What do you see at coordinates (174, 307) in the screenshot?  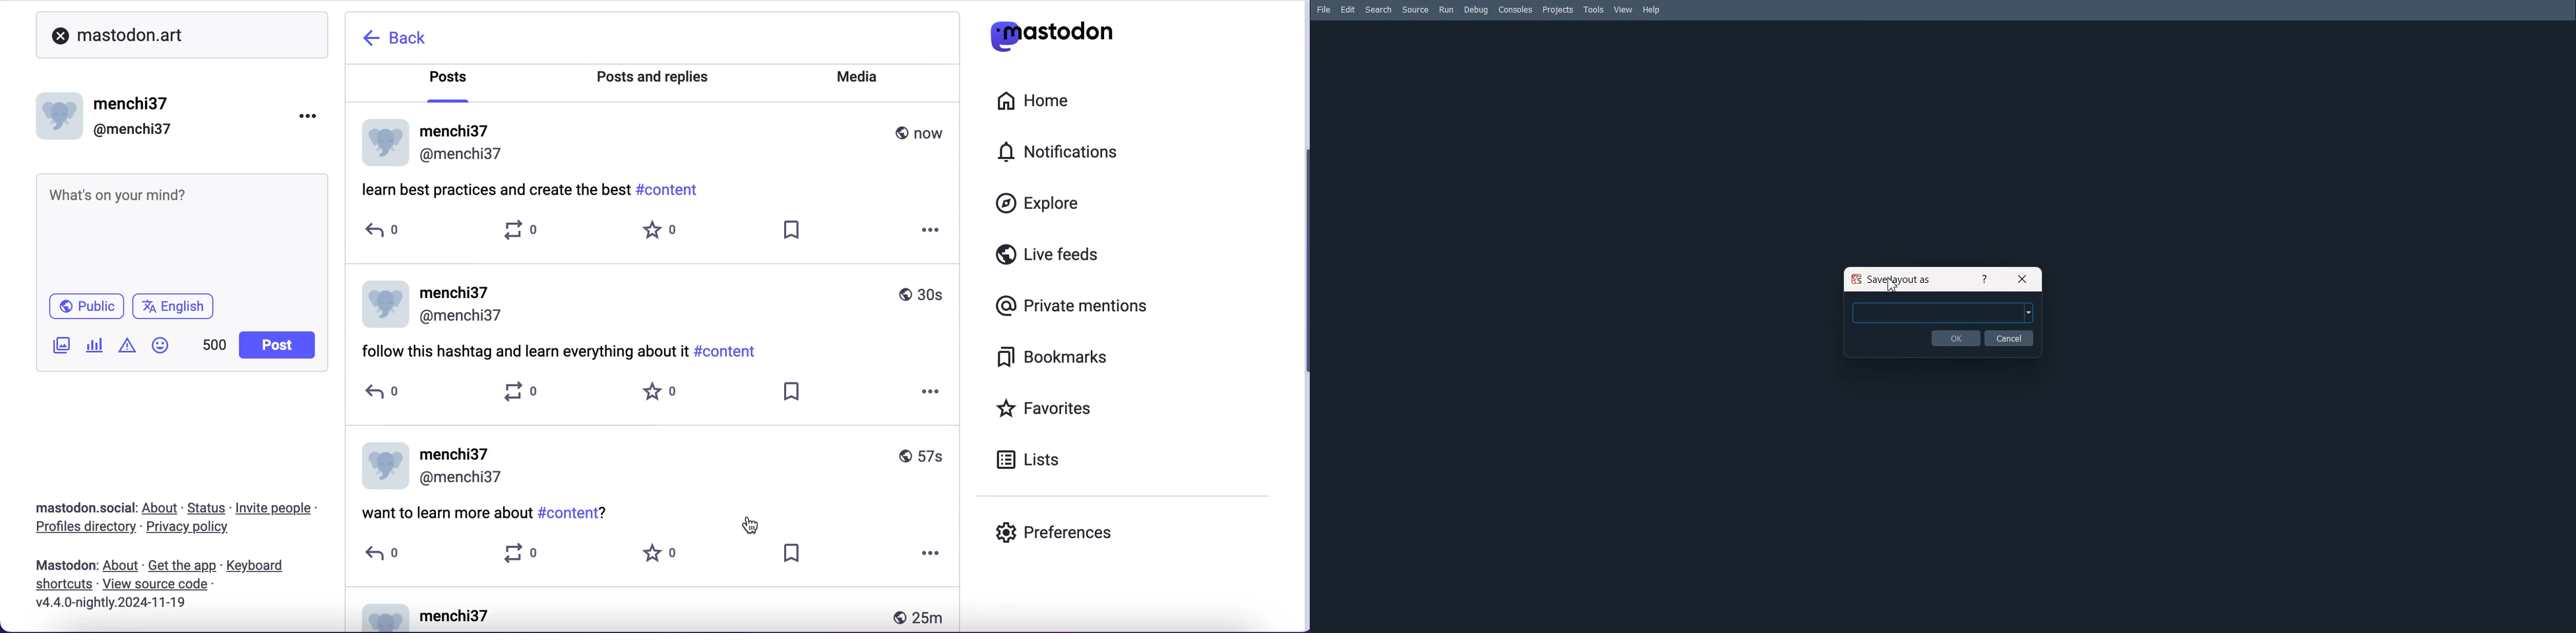 I see `english` at bounding box center [174, 307].